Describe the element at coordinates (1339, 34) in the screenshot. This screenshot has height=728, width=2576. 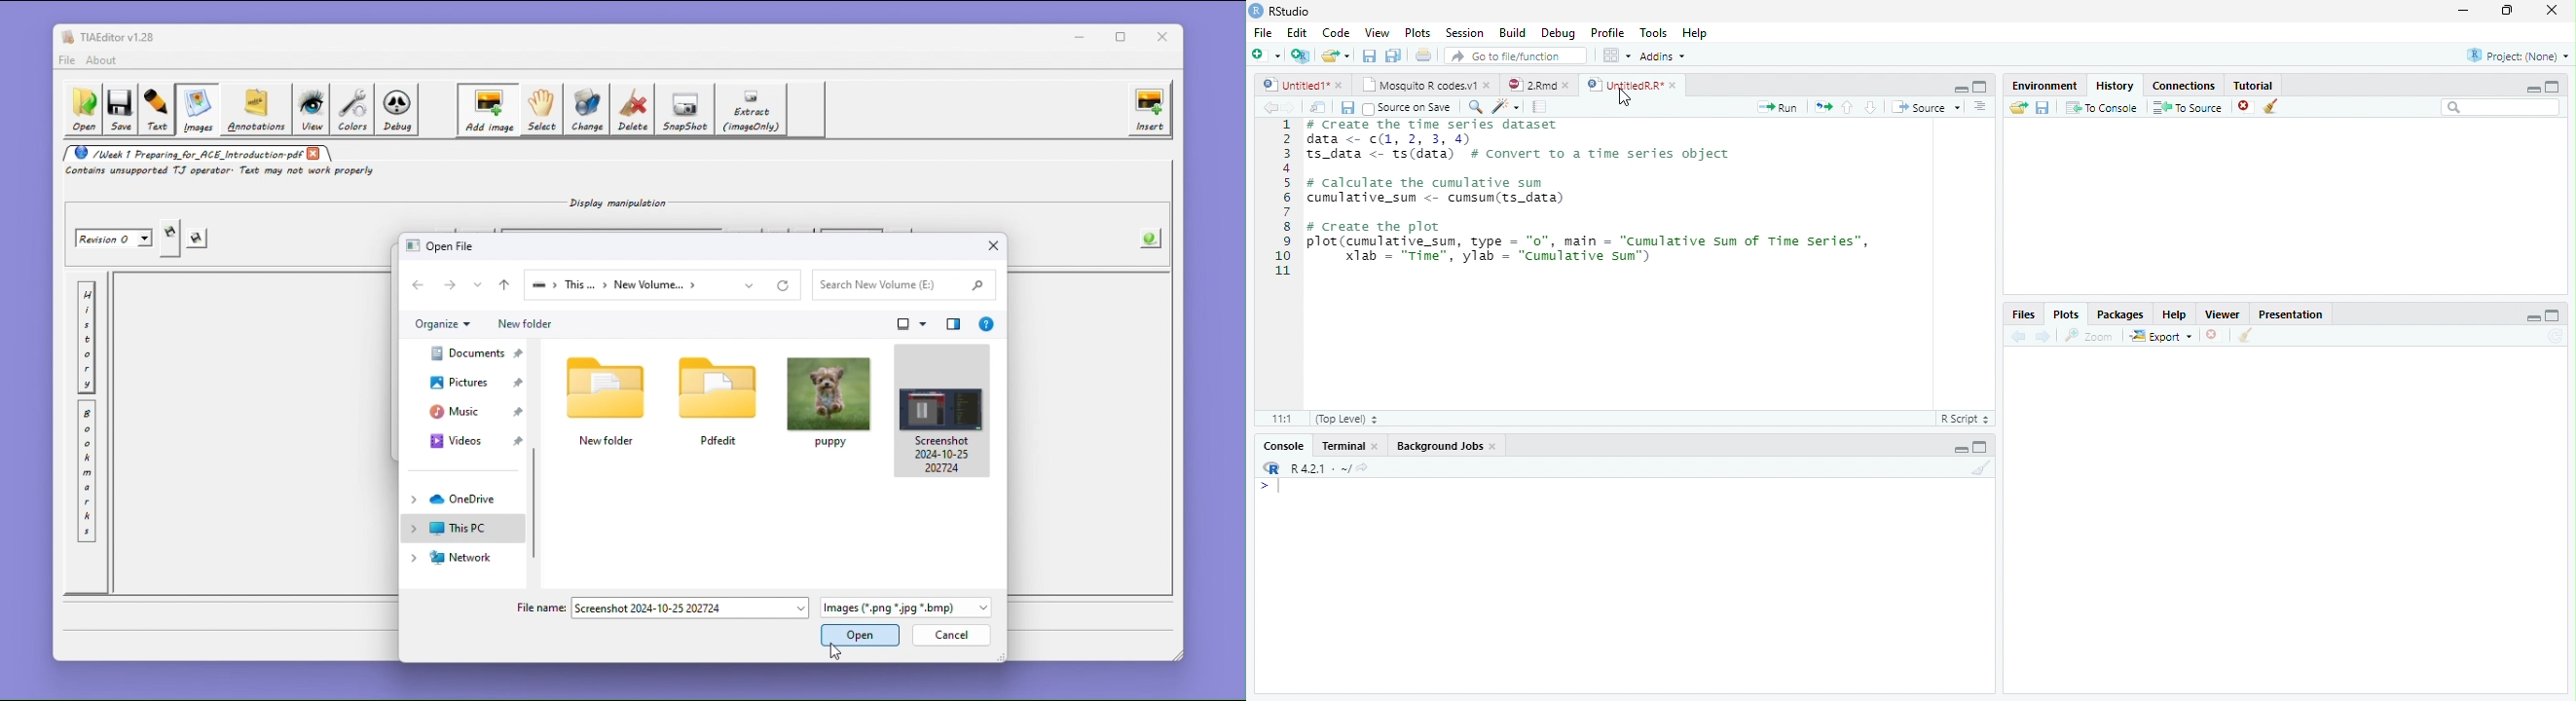
I see `Code` at that location.